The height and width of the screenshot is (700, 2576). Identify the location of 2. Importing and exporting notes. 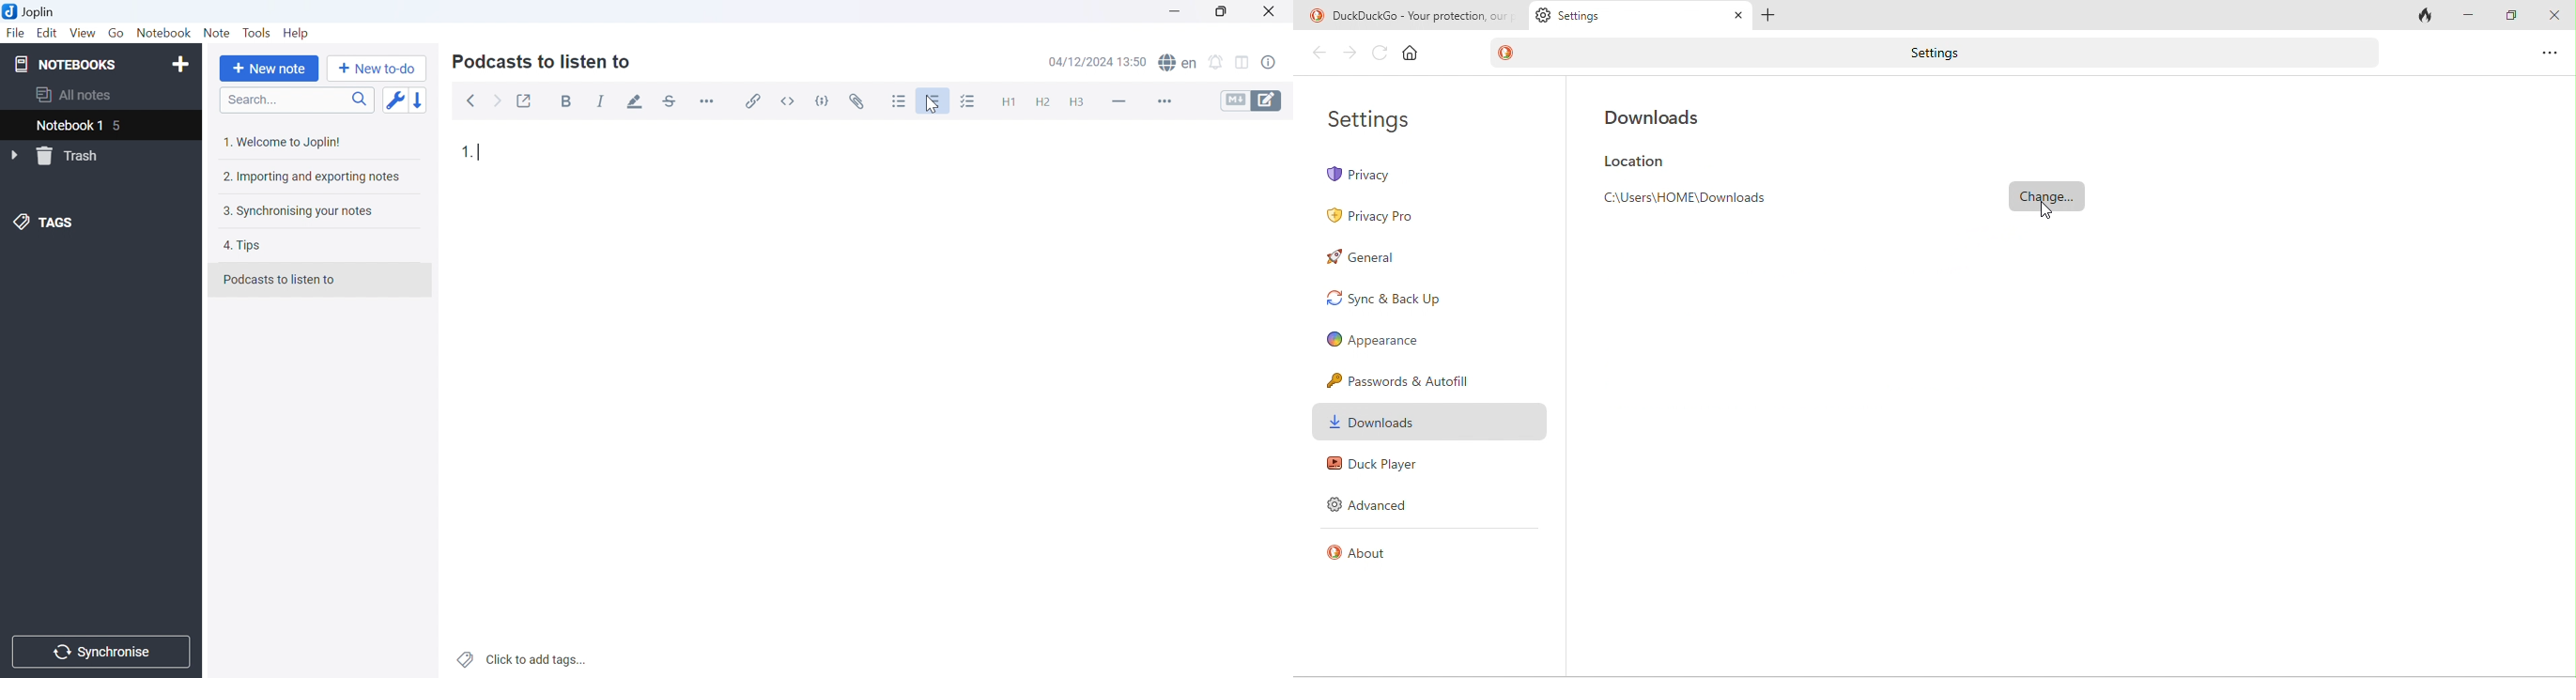
(313, 178).